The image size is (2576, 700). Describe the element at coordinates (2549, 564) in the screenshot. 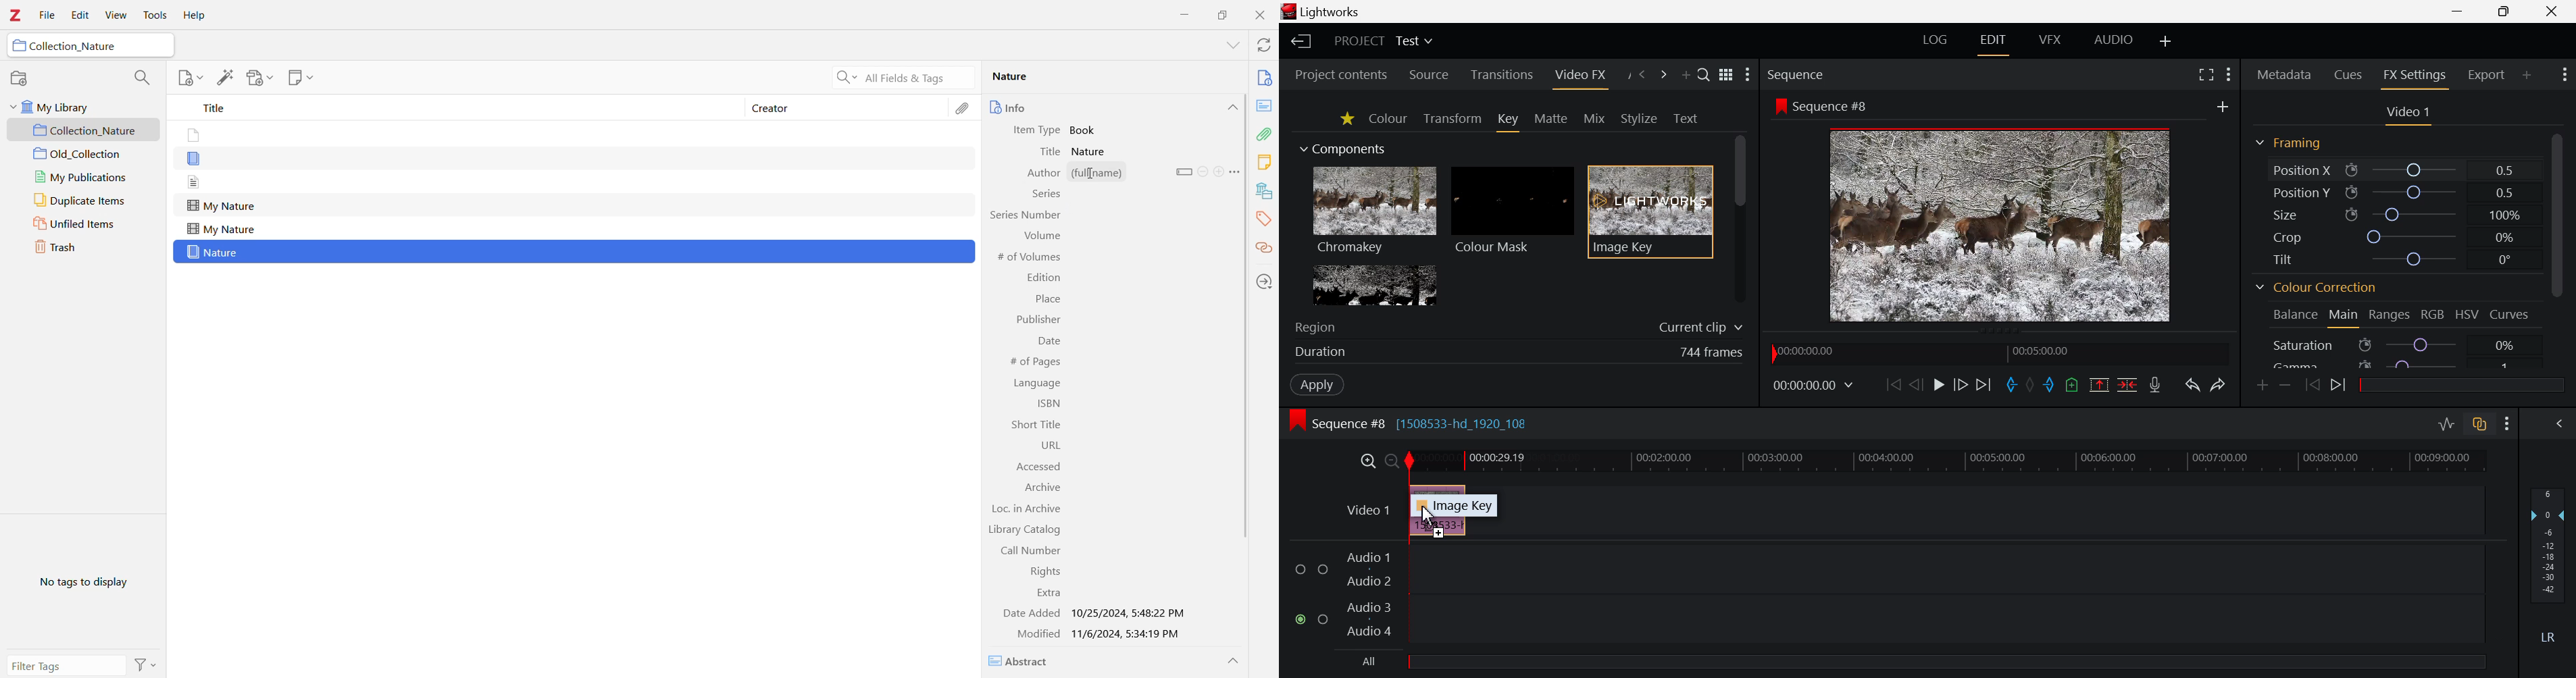

I see `Decibel Level` at that location.